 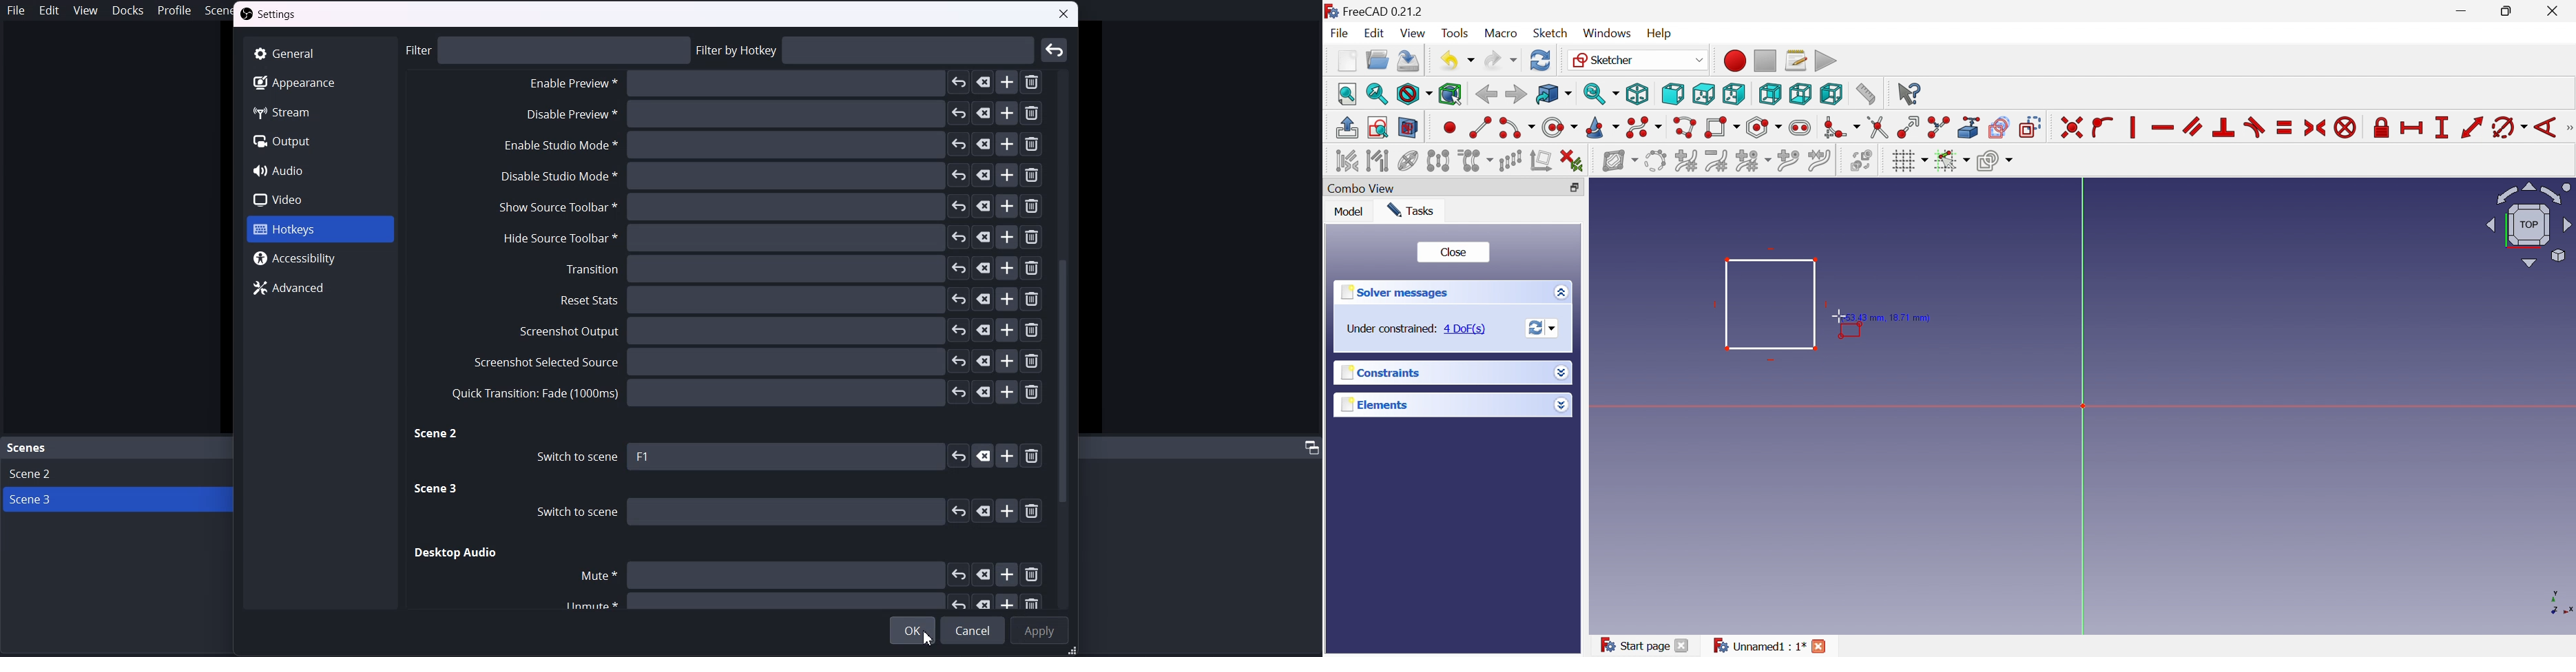 What do you see at coordinates (1637, 59) in the screenshot?
I see `Sketcher` at bounding box center [1637, 59].